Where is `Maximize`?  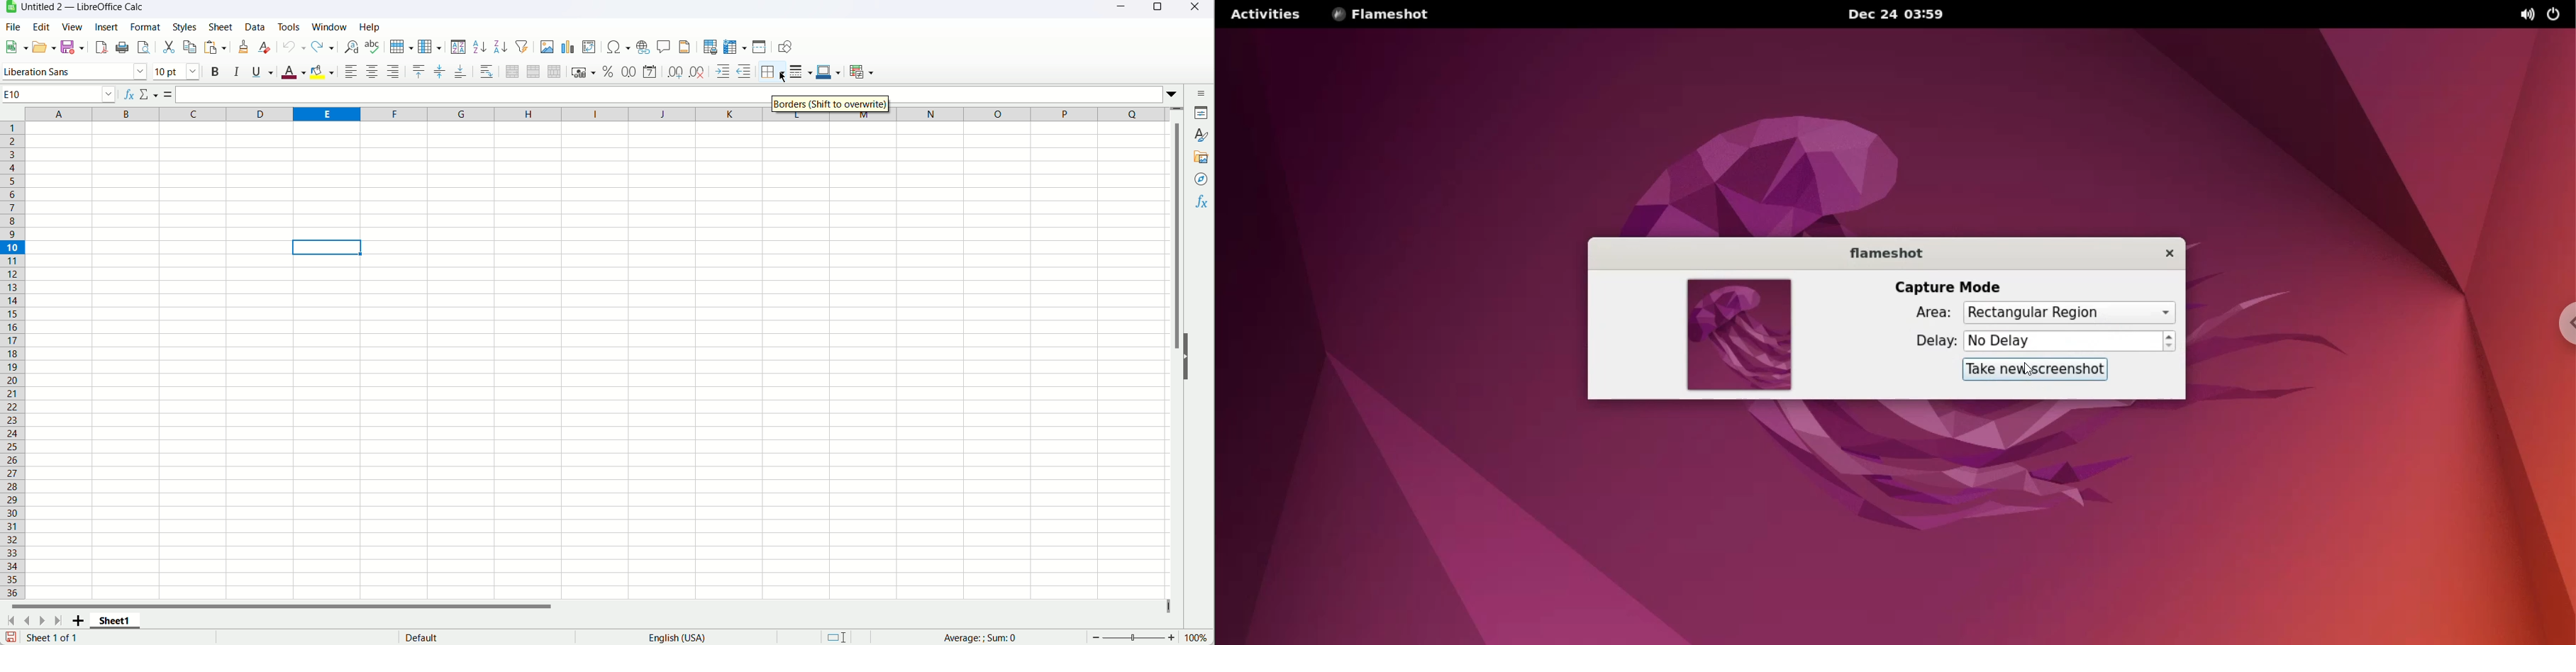
Maximize is located at coordinates (1157, 11).